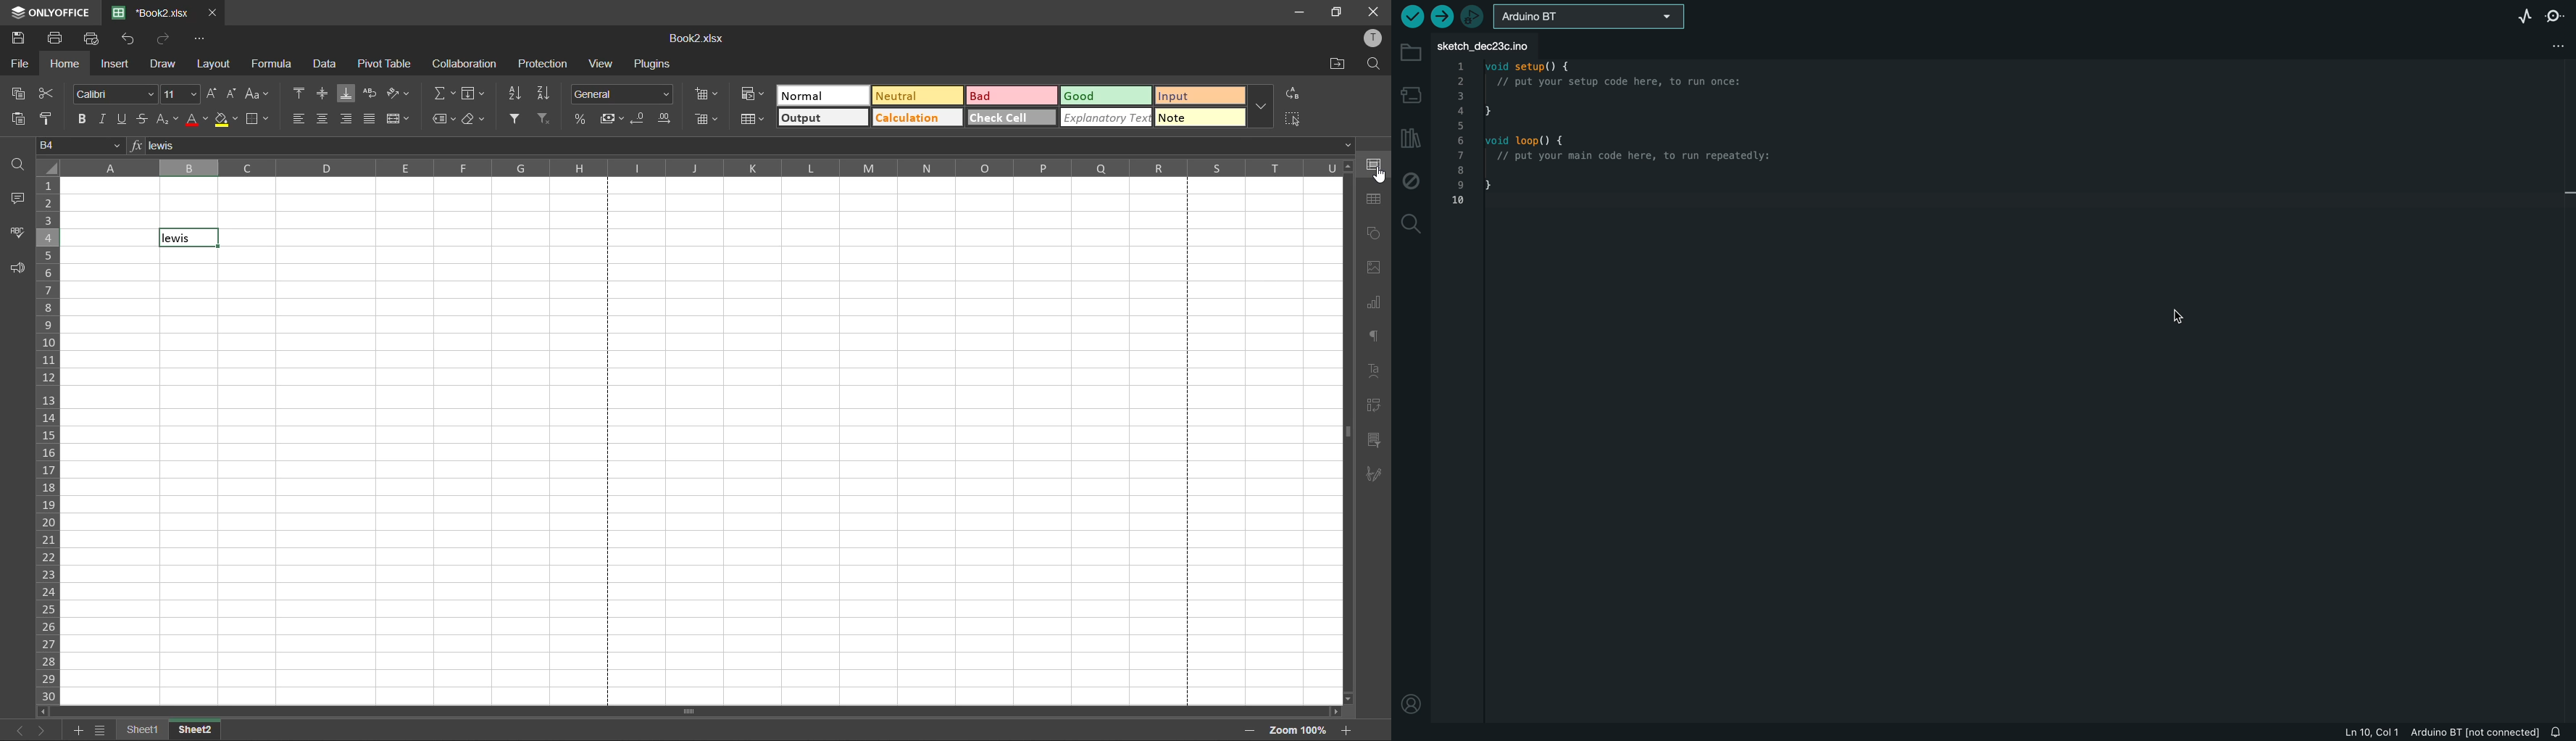 Image resolution: width=2576 pixels, height=756 pixels. What do you see at coordinates (1377, 408) in the screenshot?
I see `pivot table` at bounding box center [1377, 408].